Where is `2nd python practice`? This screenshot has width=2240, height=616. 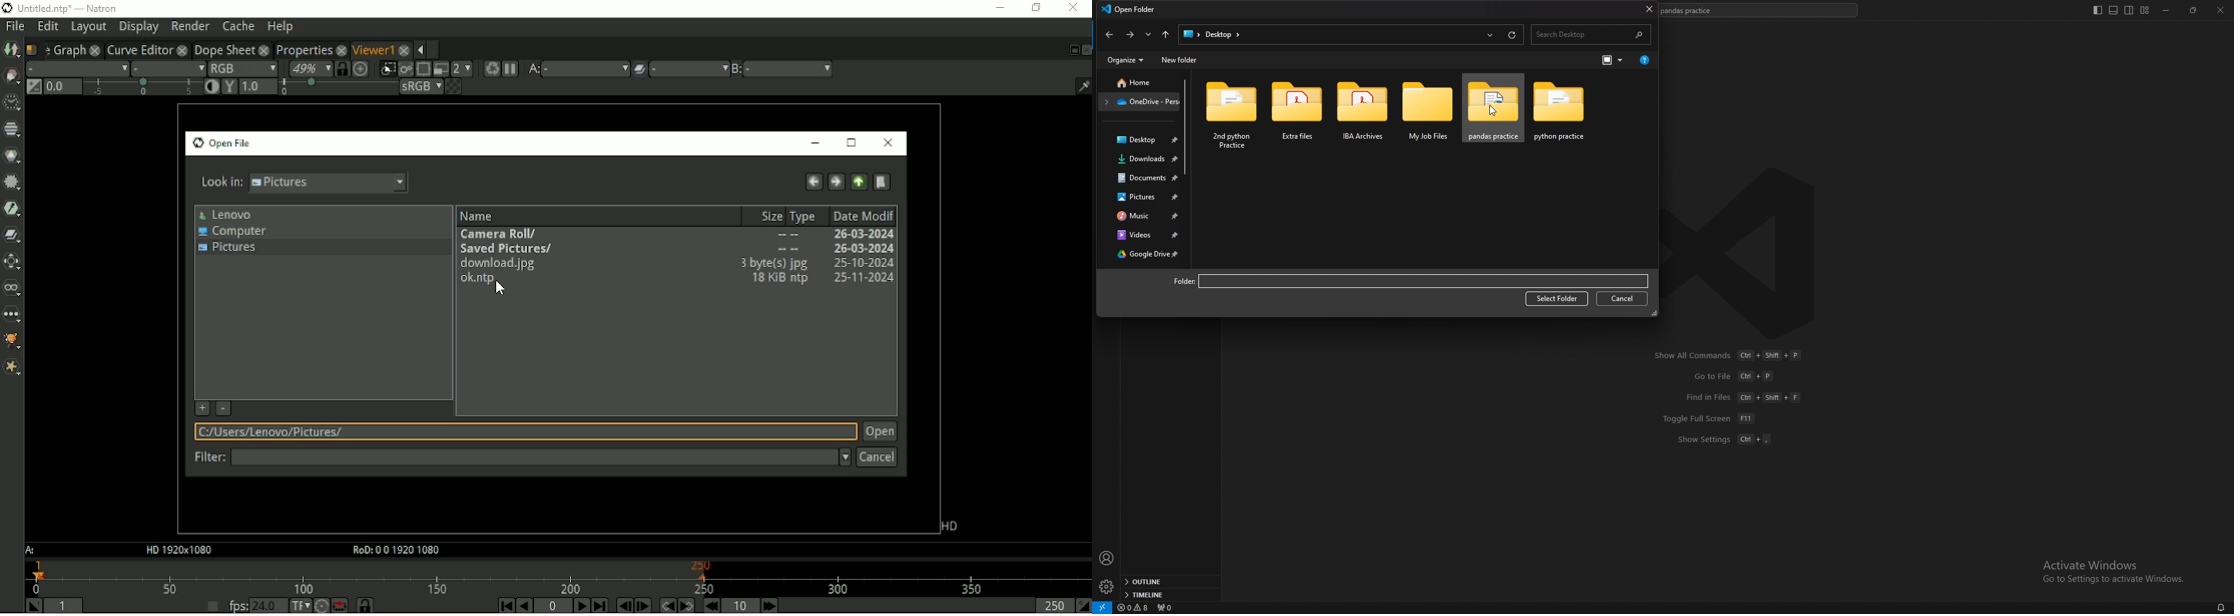
2nd python practice is located at coordinates (1230, 112).